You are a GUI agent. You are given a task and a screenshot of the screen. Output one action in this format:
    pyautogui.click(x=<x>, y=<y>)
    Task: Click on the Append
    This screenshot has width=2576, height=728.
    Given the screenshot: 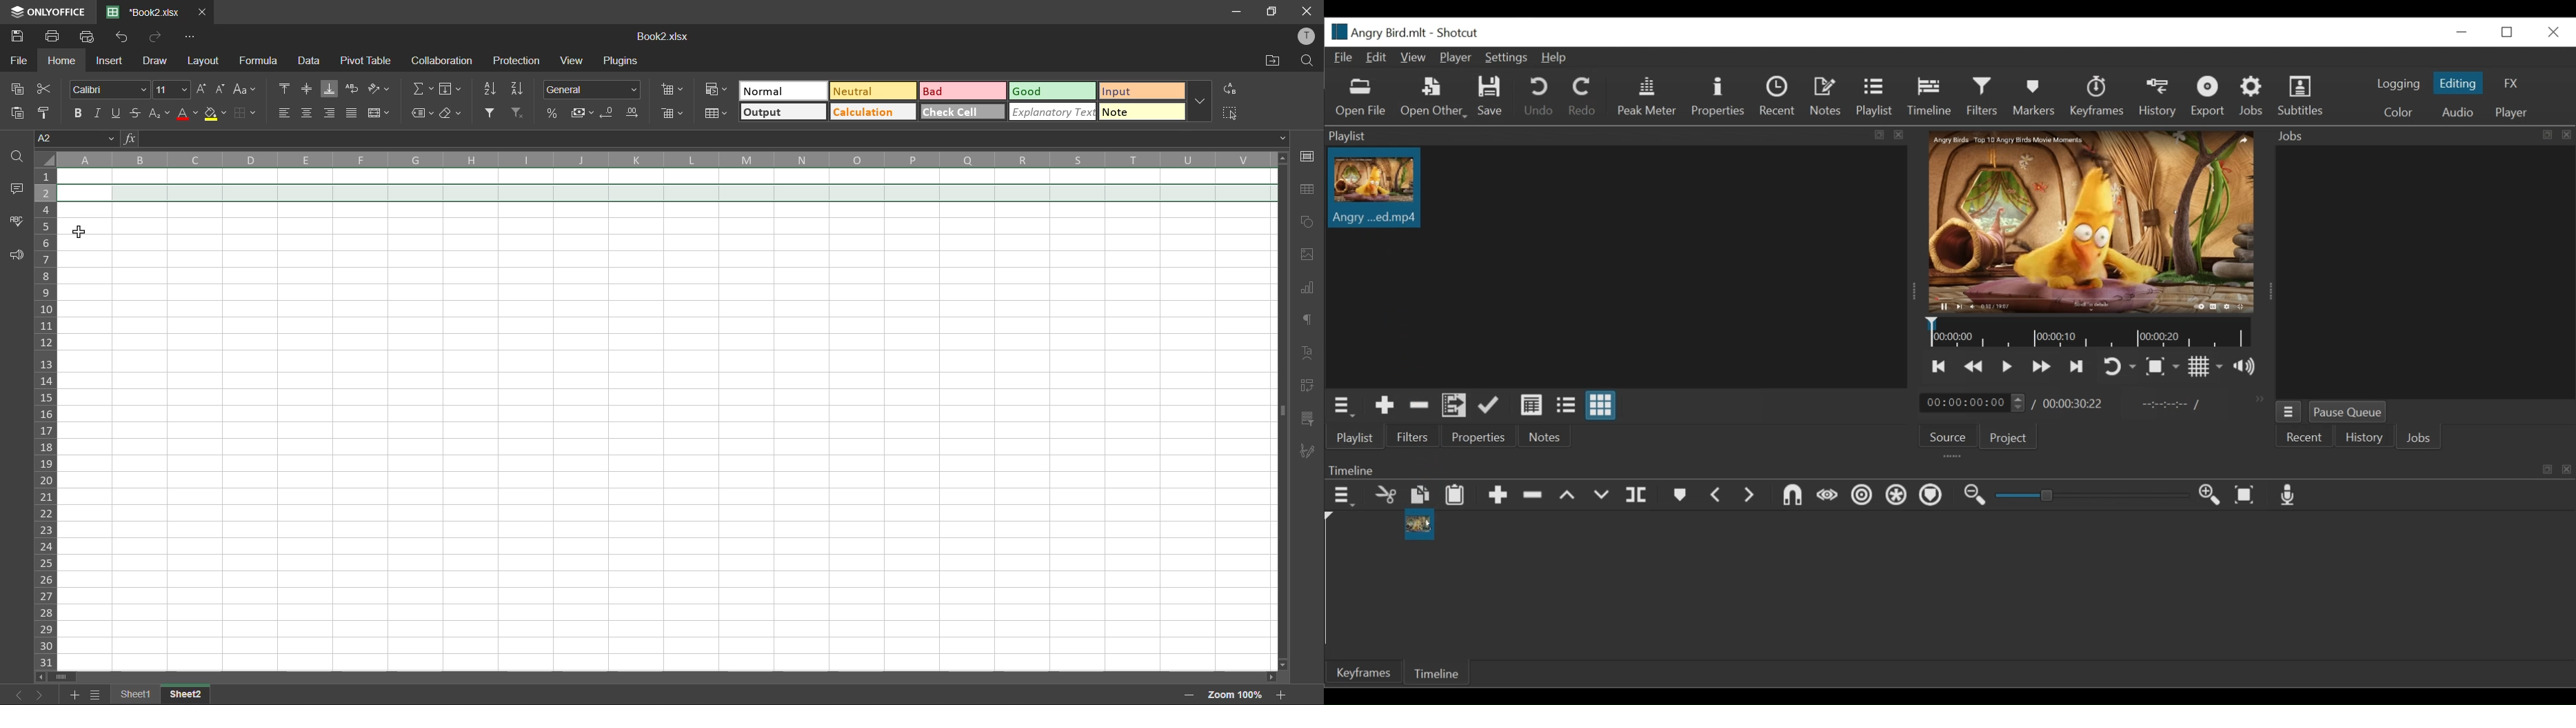 What is the action you would take?
    pyautogui.click(x=1498, y=495)
    